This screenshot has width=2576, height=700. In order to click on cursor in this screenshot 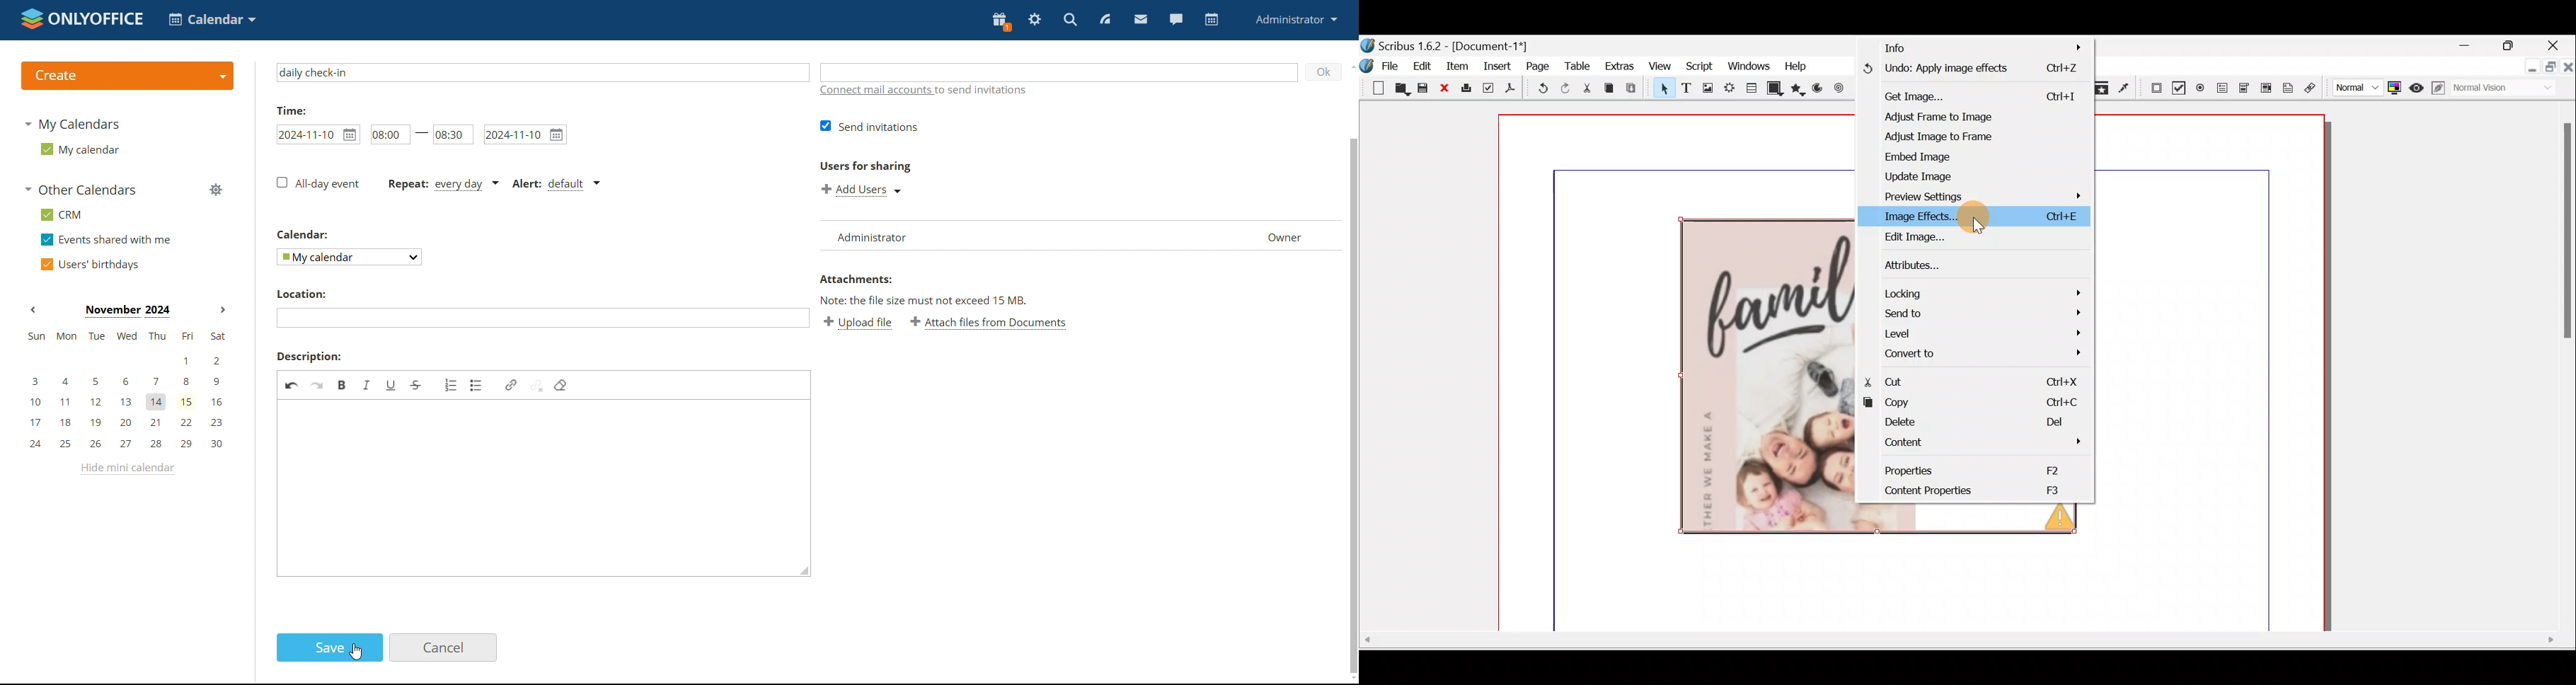, I will do `click(1979, 227)`.